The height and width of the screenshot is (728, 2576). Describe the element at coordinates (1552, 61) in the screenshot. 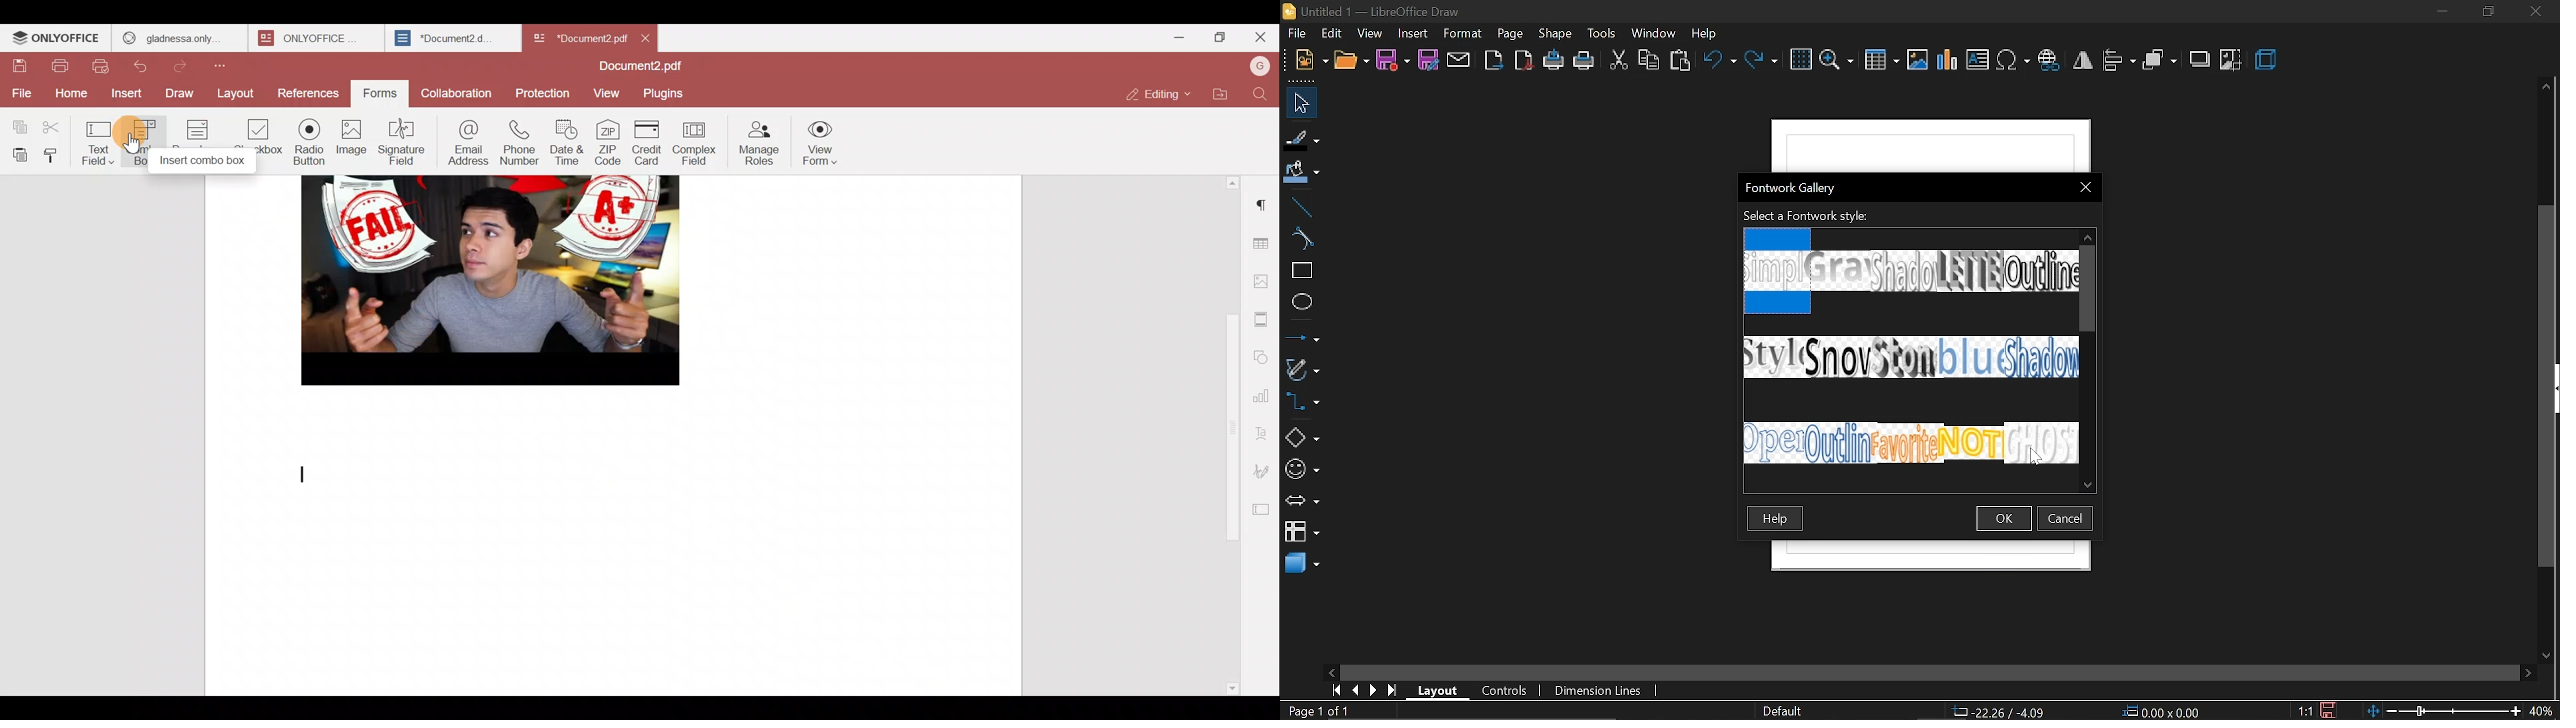

I see `print directly` at that location.